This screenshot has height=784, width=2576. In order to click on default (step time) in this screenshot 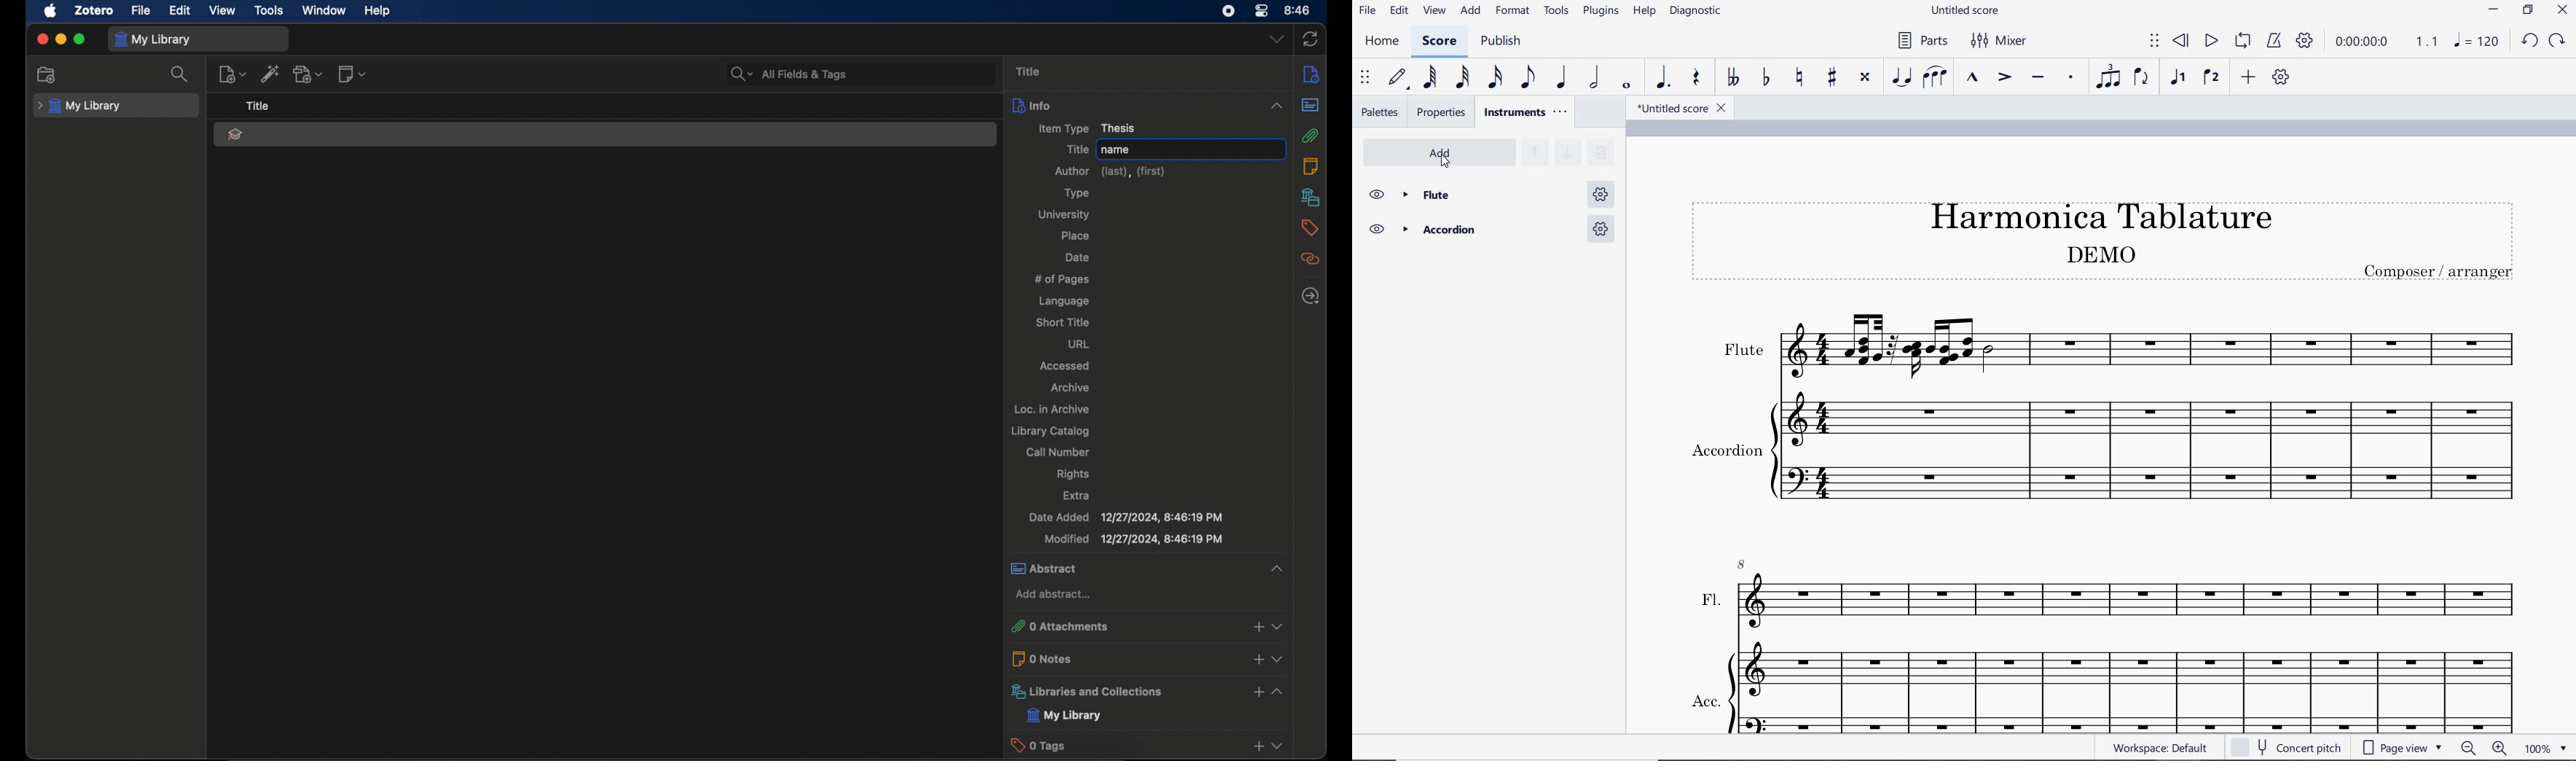, I will do `click(1397, 78)`.